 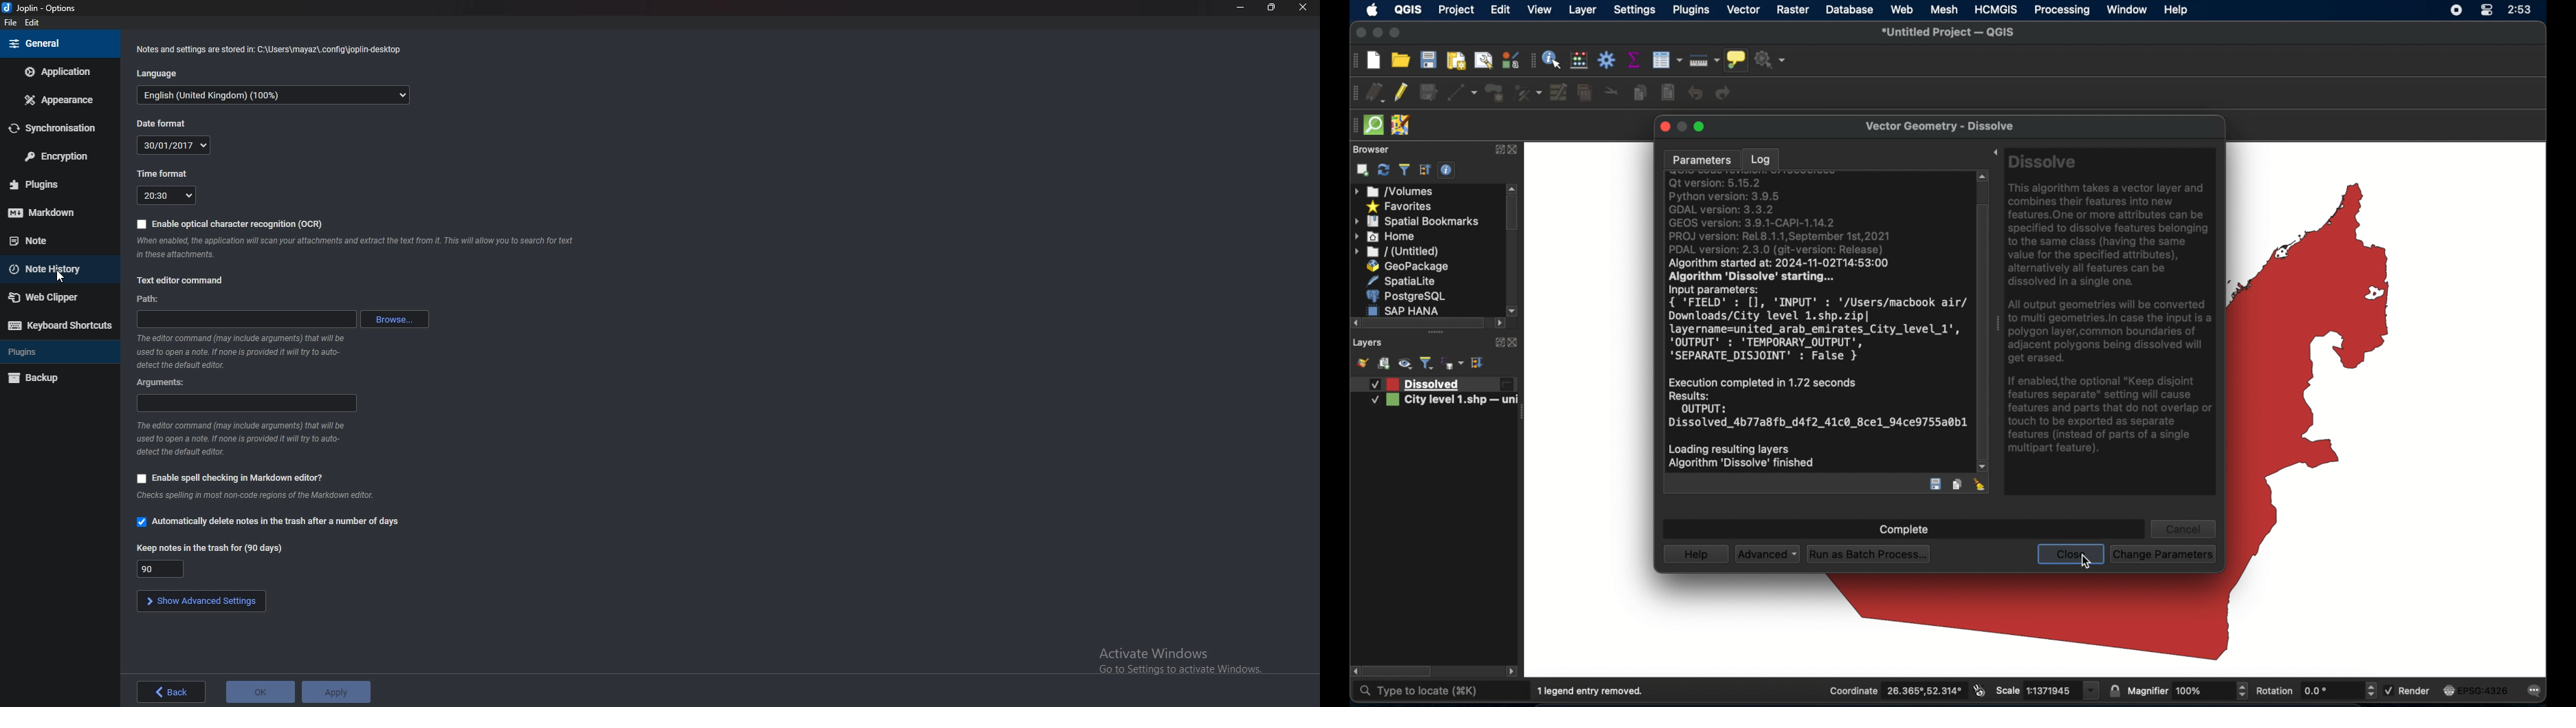 I want to click on web, so click(x=1902, y=9).